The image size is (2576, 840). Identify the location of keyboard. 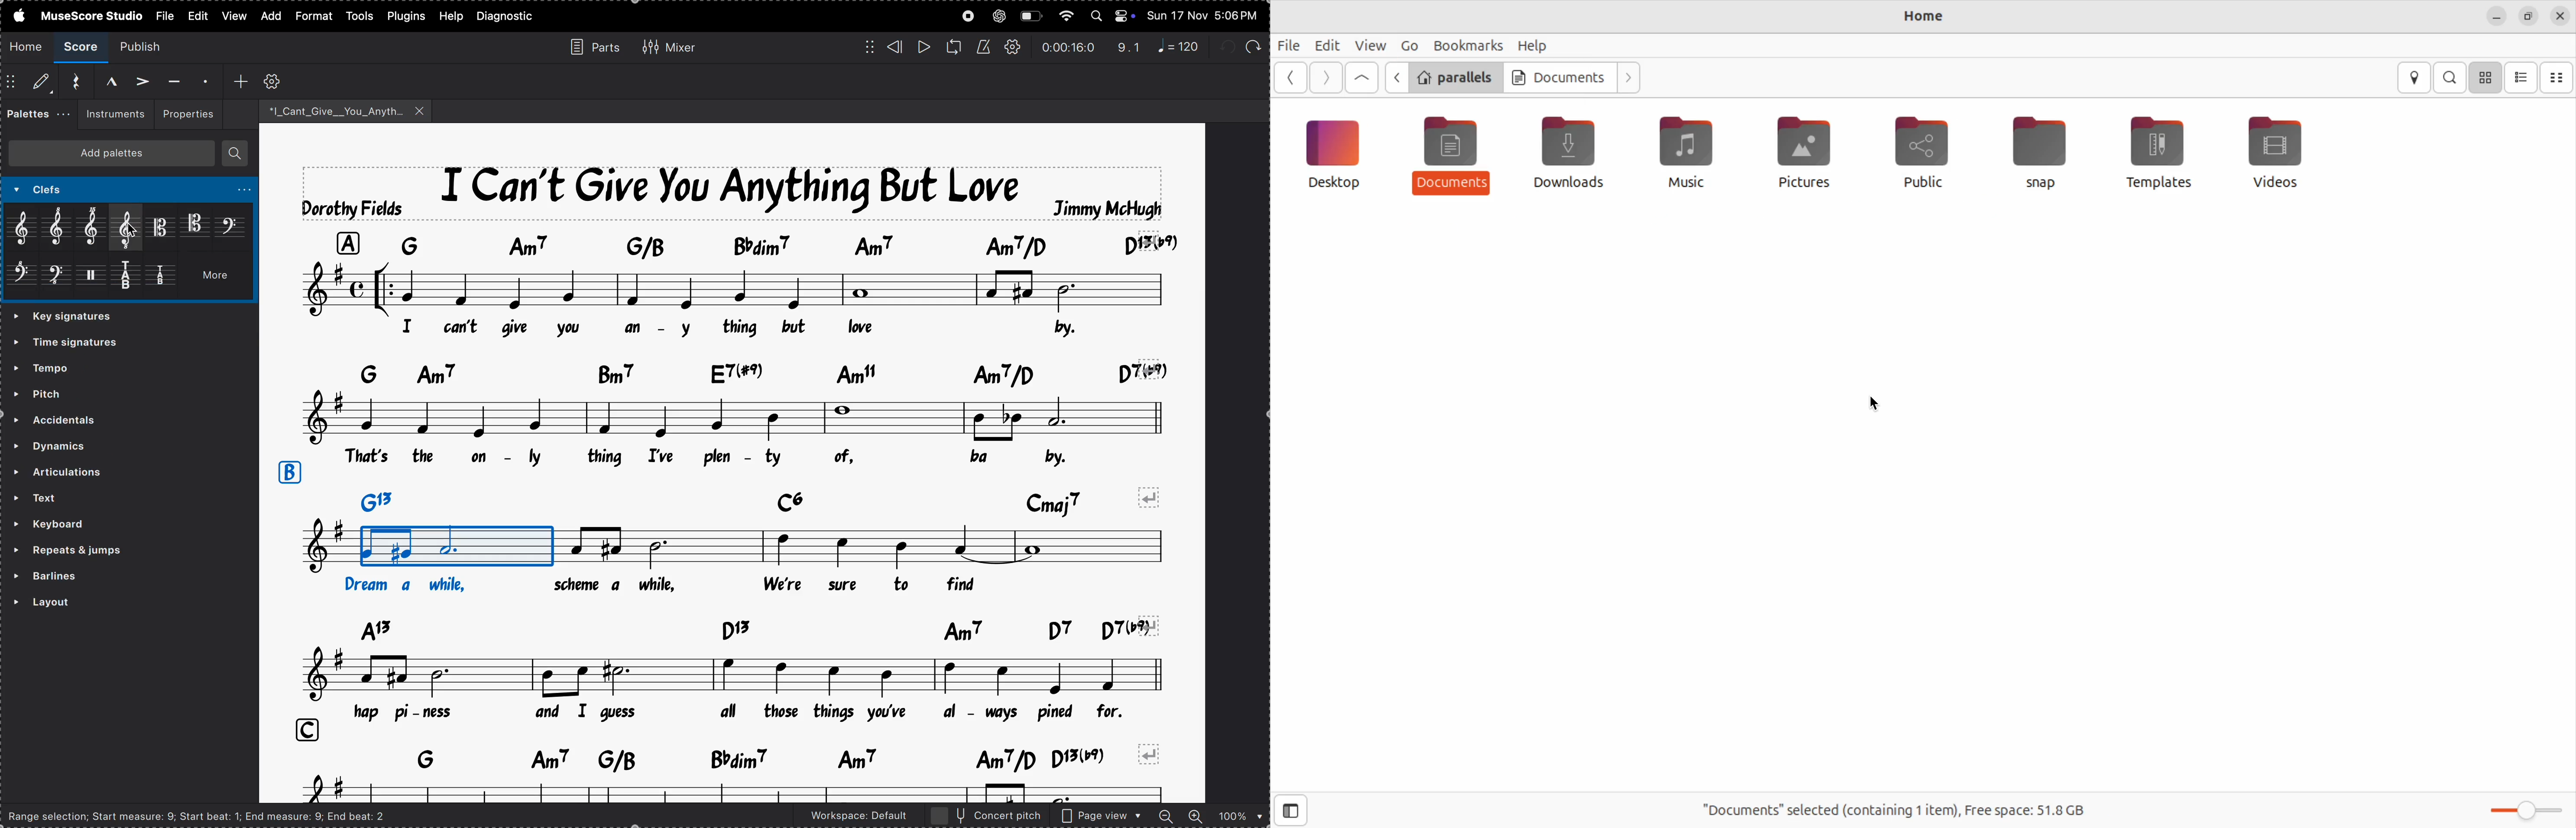
(81, 525).